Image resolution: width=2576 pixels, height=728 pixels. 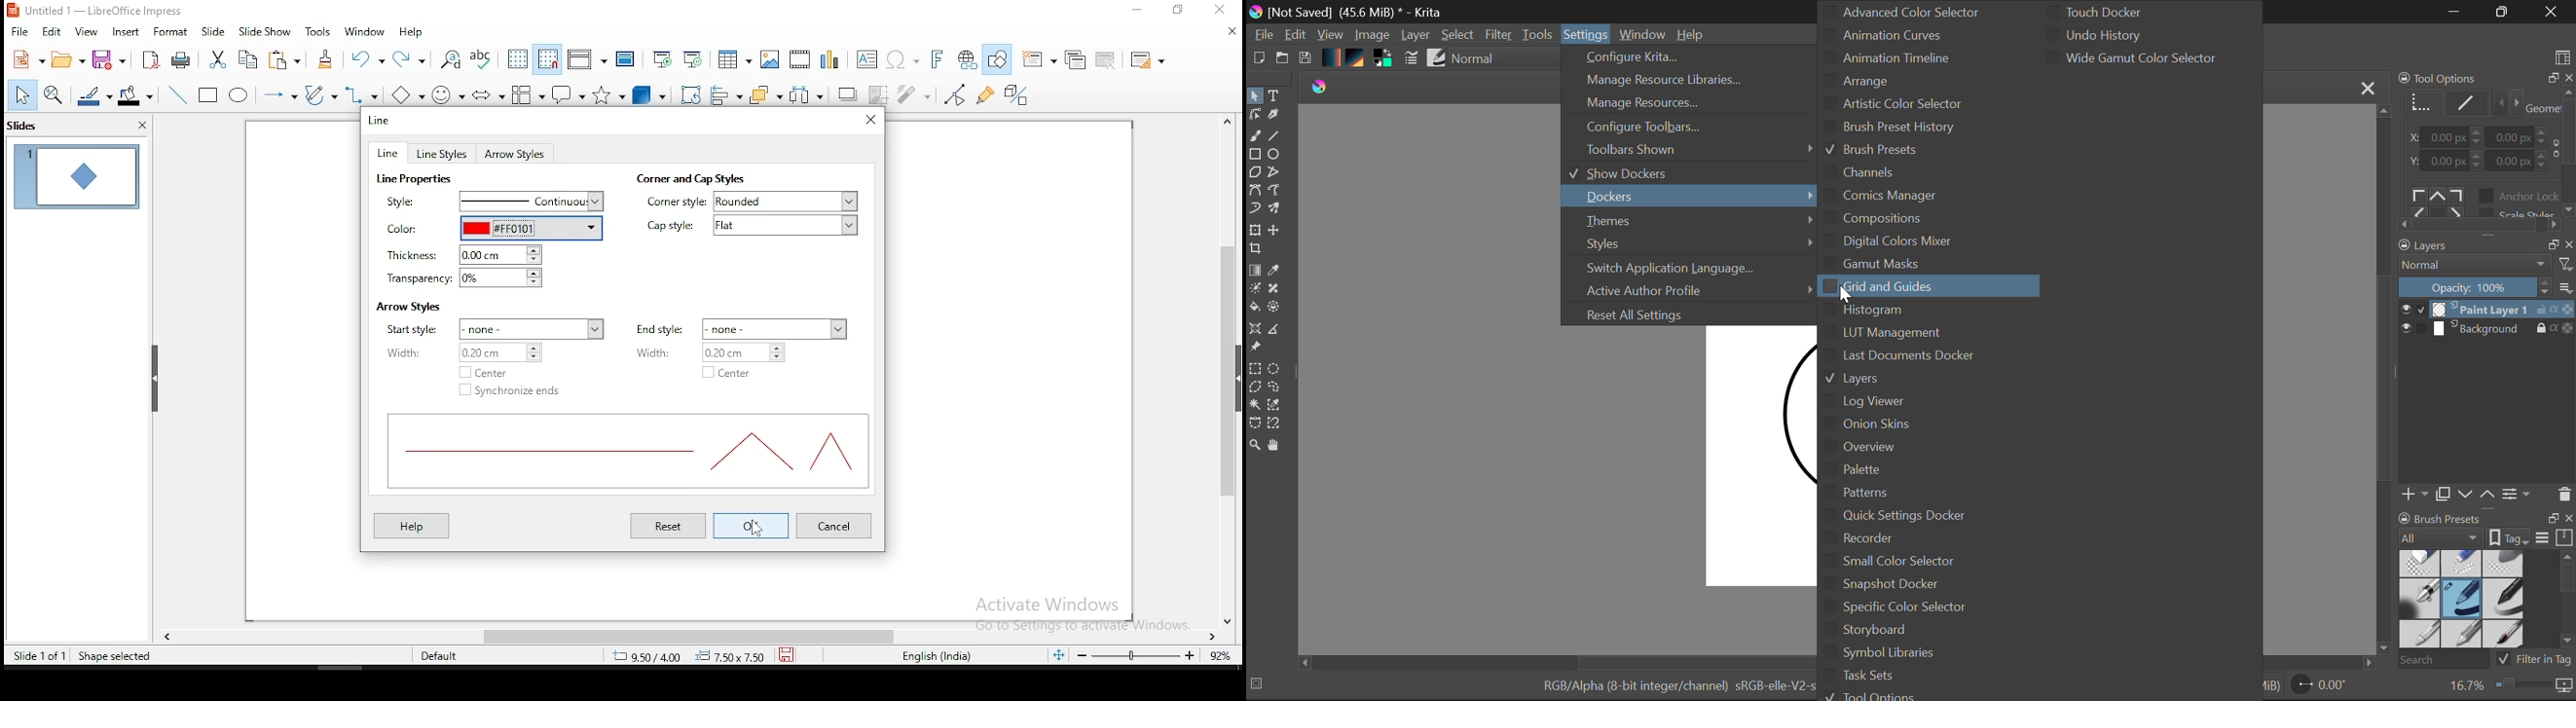 I want to click on Channels, so click(x=1865, y=172).